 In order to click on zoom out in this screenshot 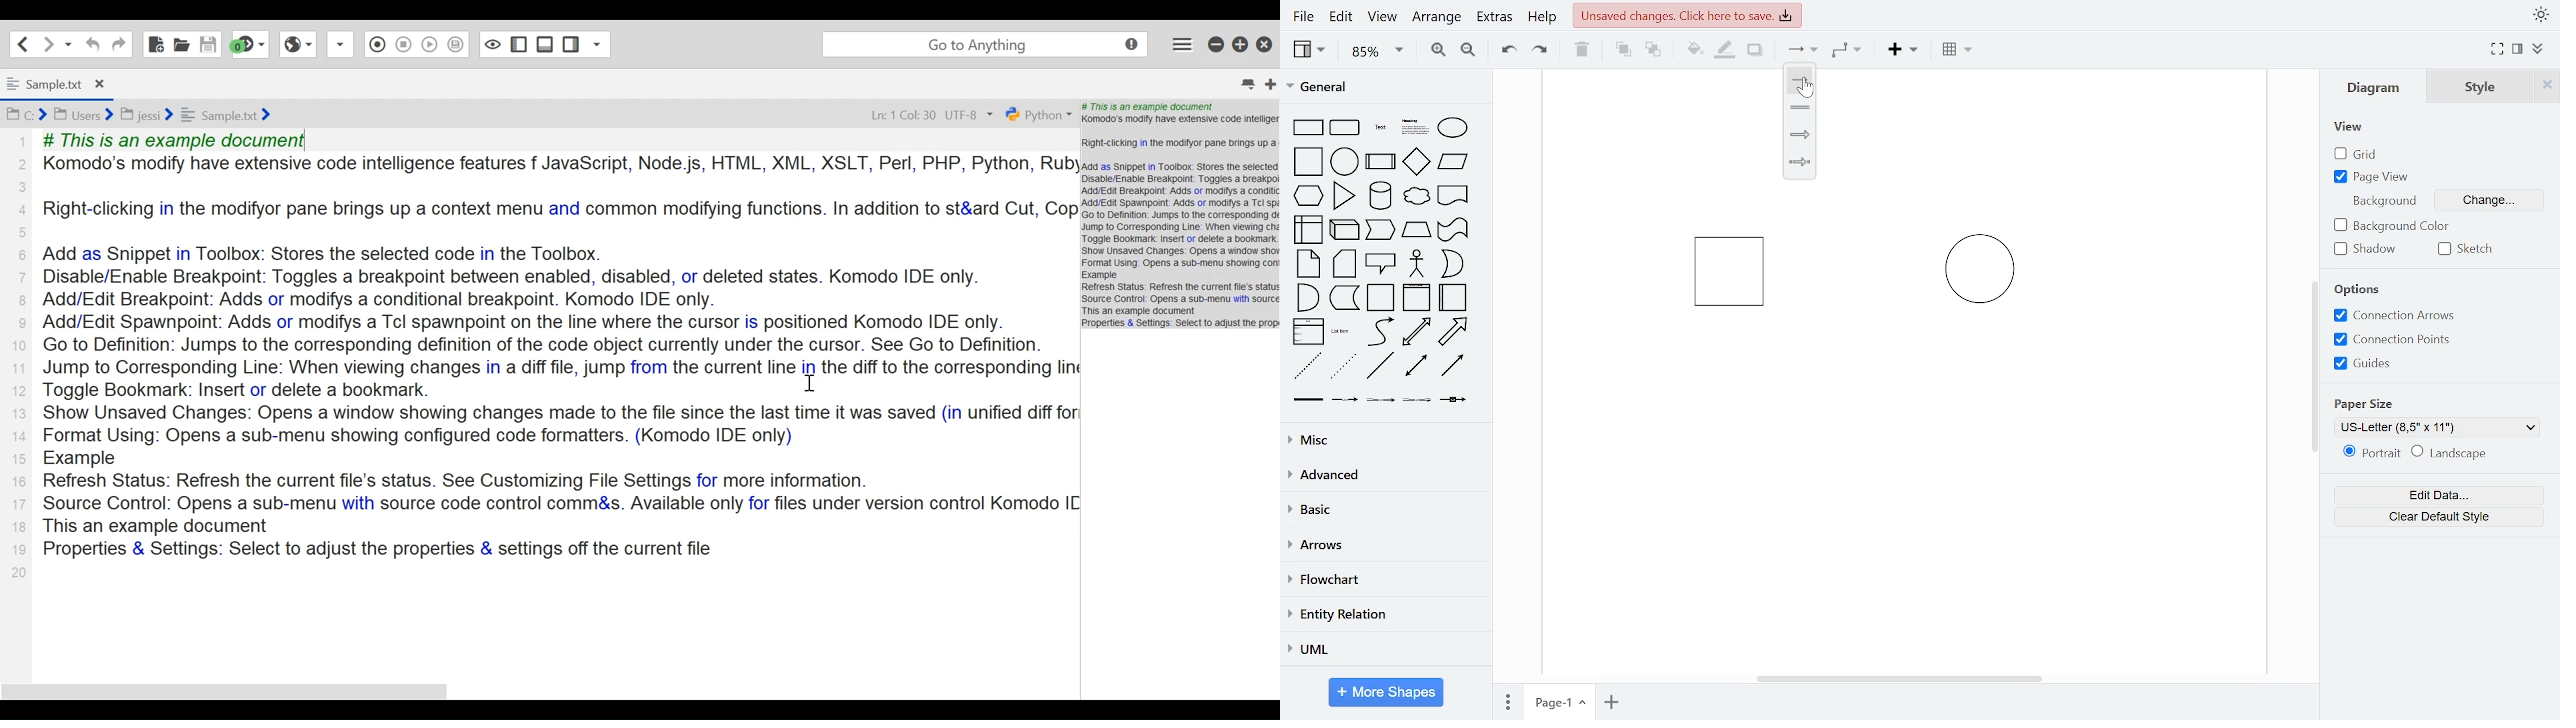, I will do `click(1467, 49)`.